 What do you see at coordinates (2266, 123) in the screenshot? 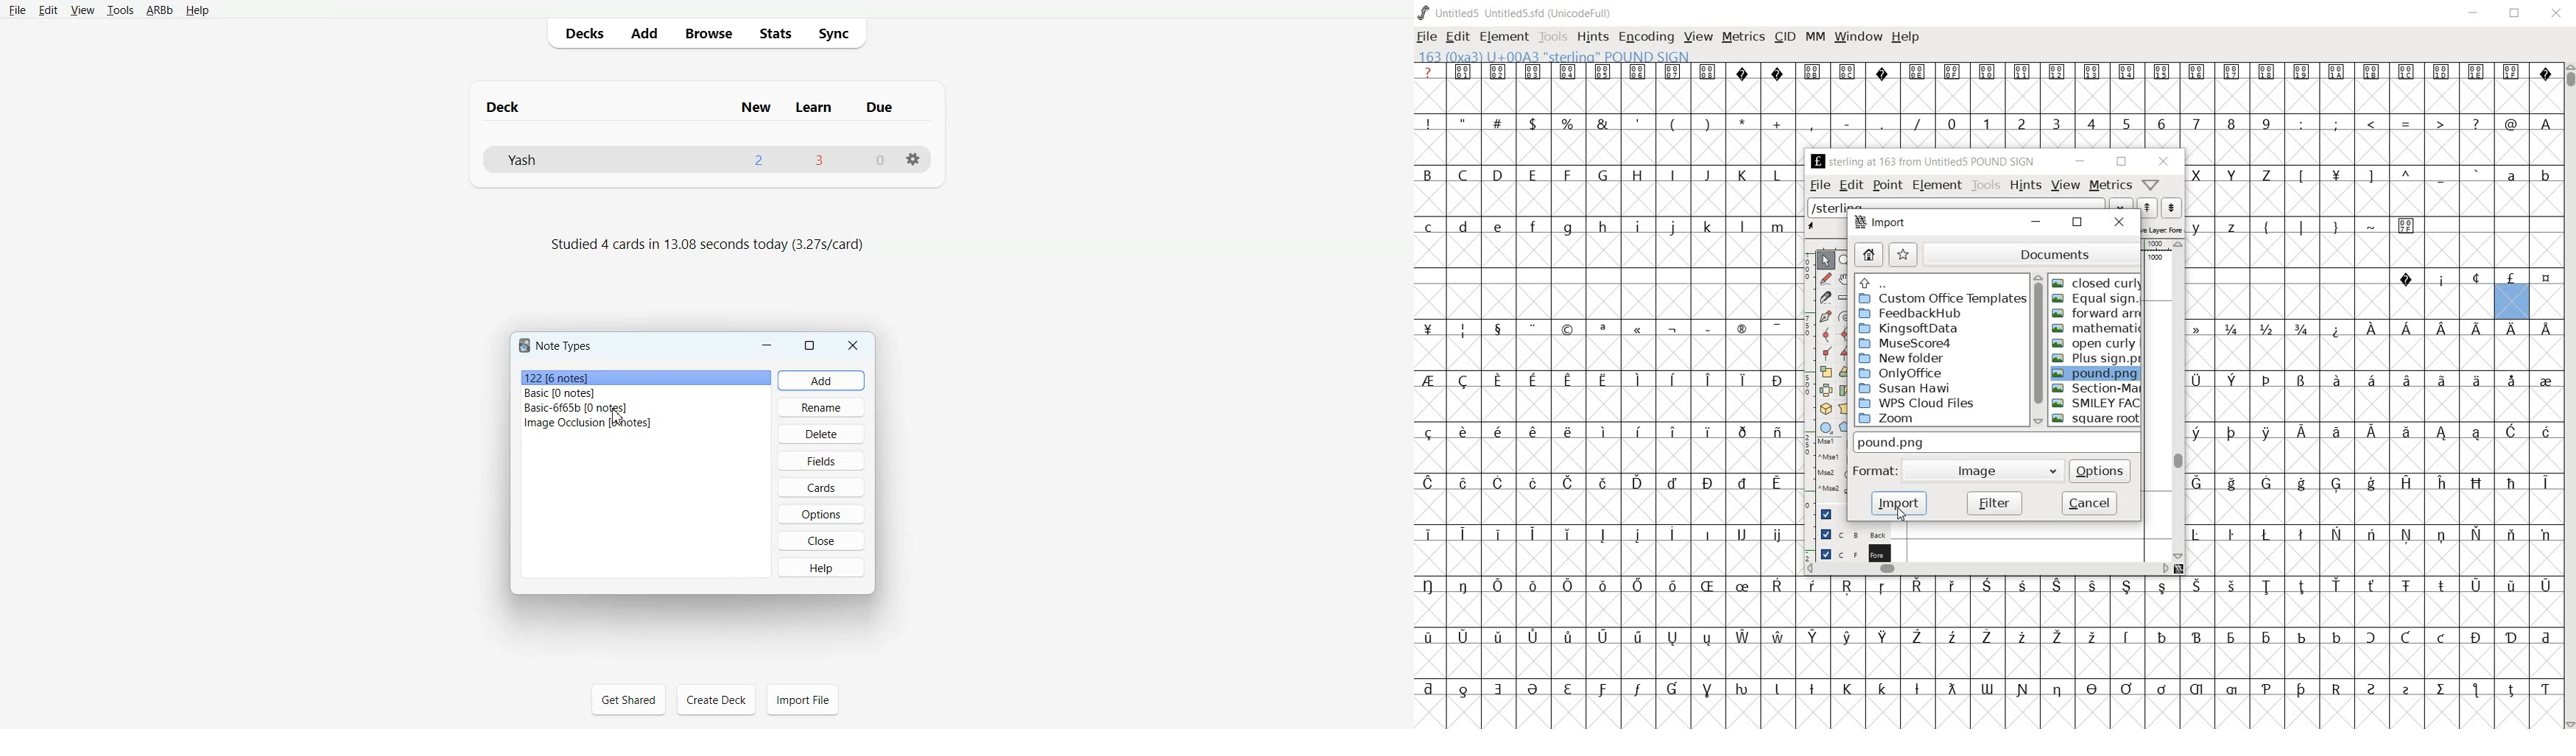
I see `9` at bounding box center [2266, 123].